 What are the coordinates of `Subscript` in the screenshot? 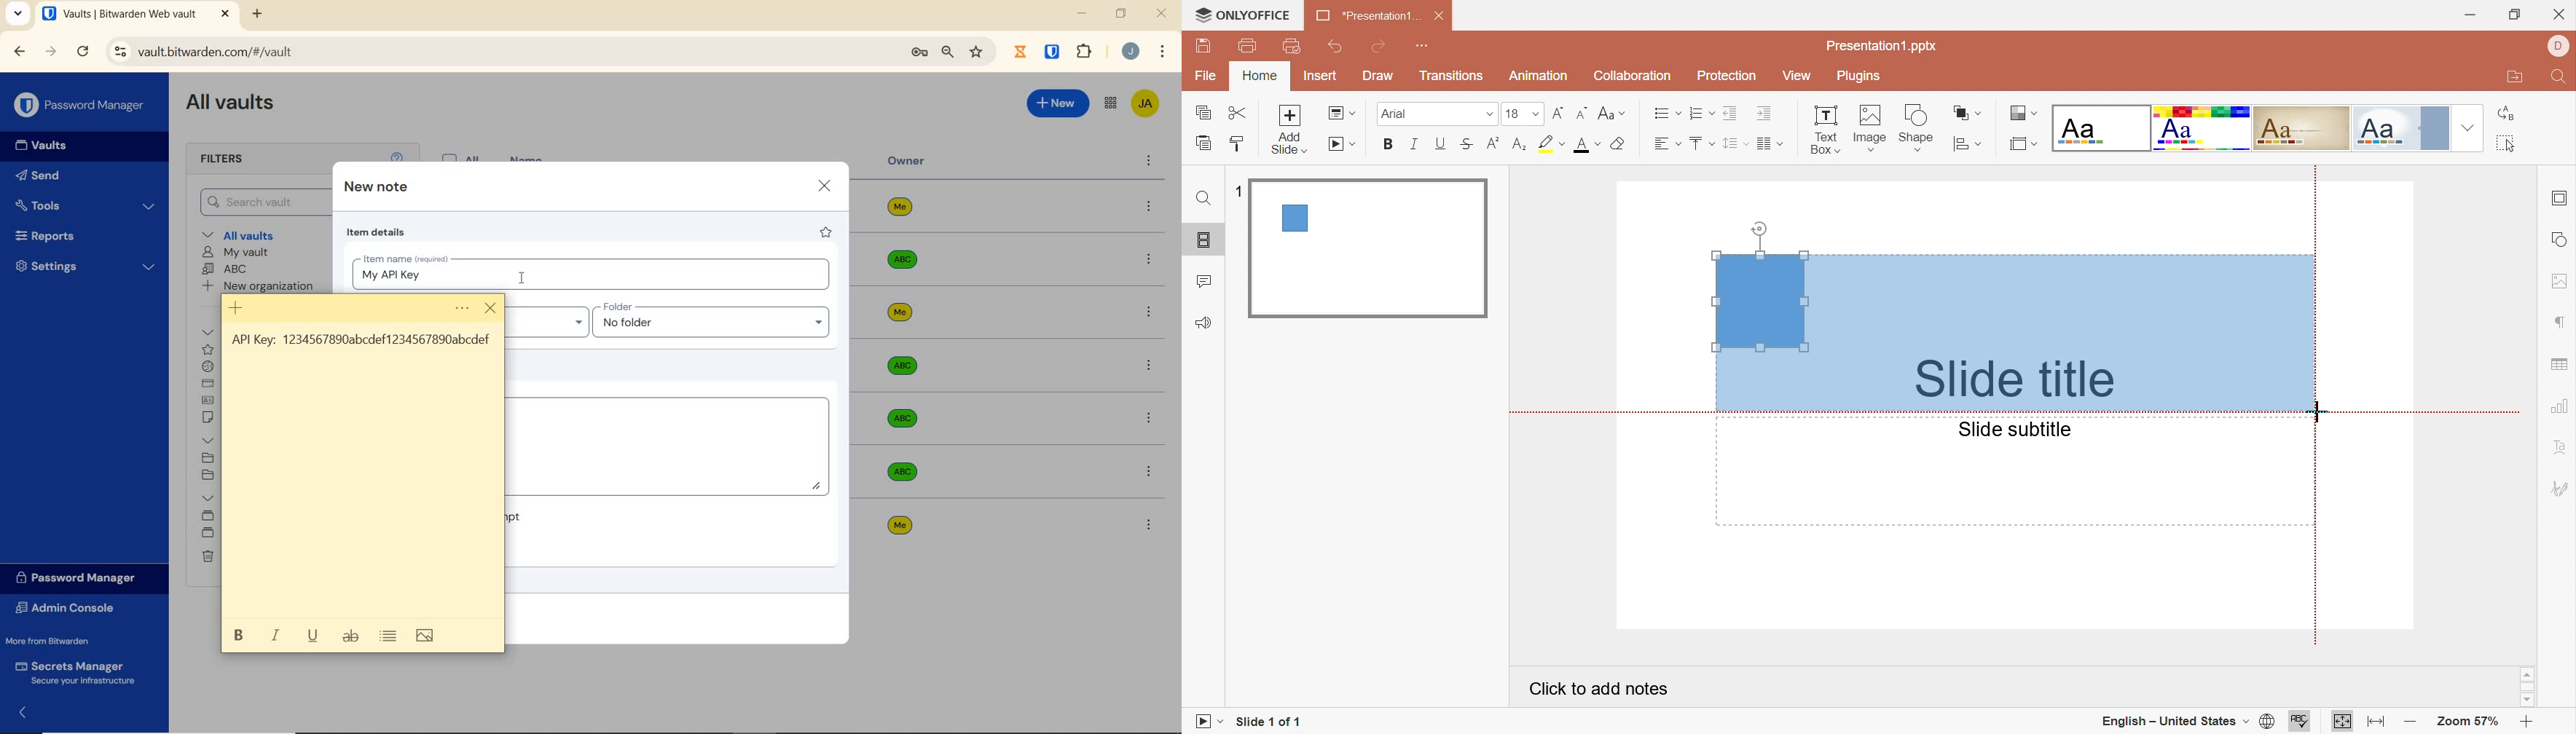 It's located at (1517, 149).